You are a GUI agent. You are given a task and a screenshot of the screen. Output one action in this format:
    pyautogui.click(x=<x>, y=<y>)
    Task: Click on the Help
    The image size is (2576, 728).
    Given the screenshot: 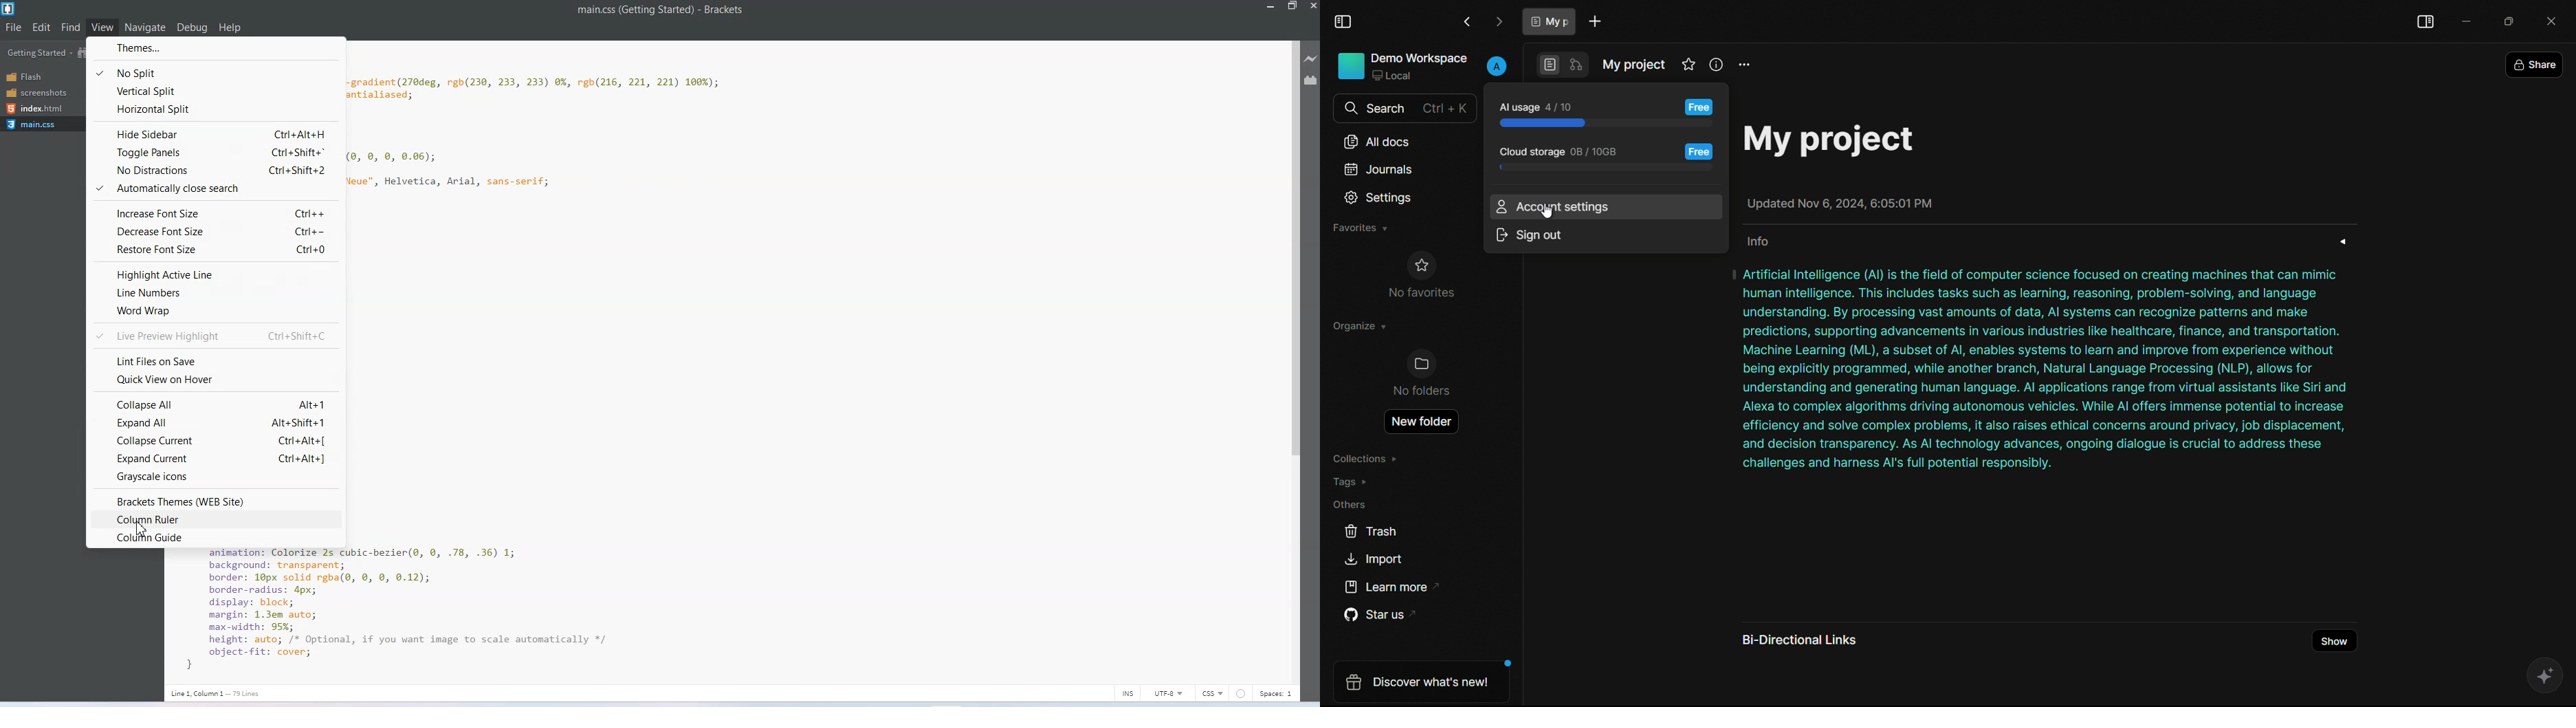 What is the action you would take?
    pyautogui.click(x=230, y=28)
    